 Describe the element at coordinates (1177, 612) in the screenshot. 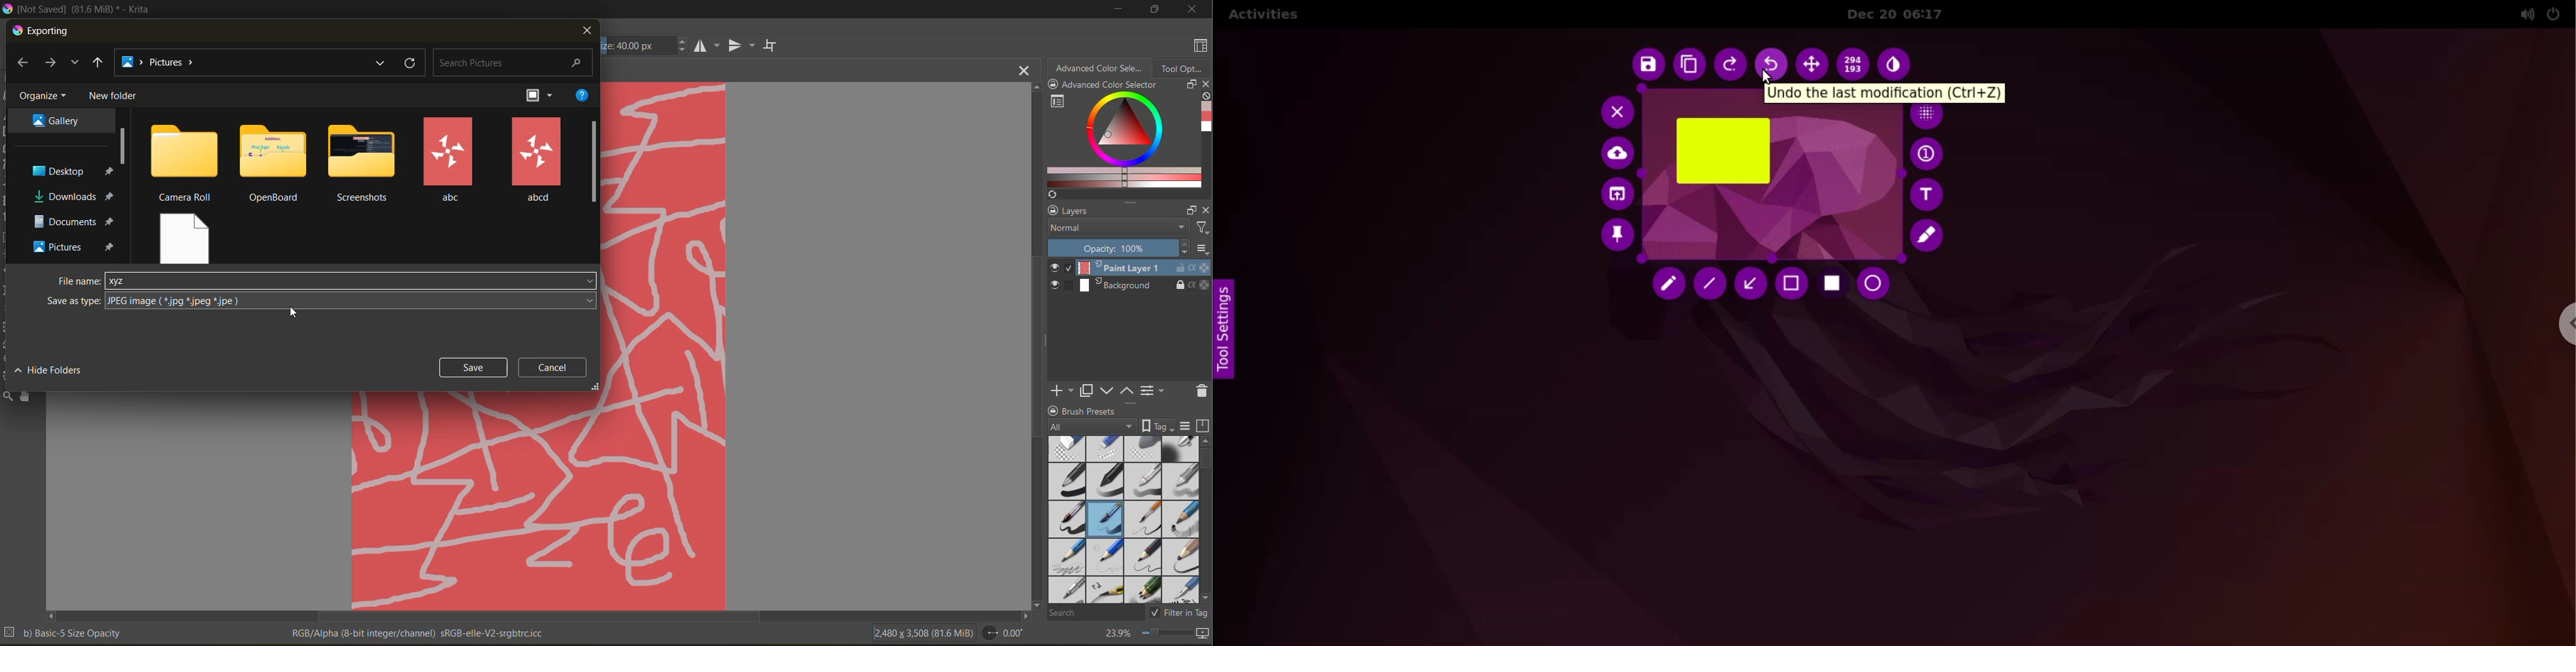

I see `filter tag` at that location.